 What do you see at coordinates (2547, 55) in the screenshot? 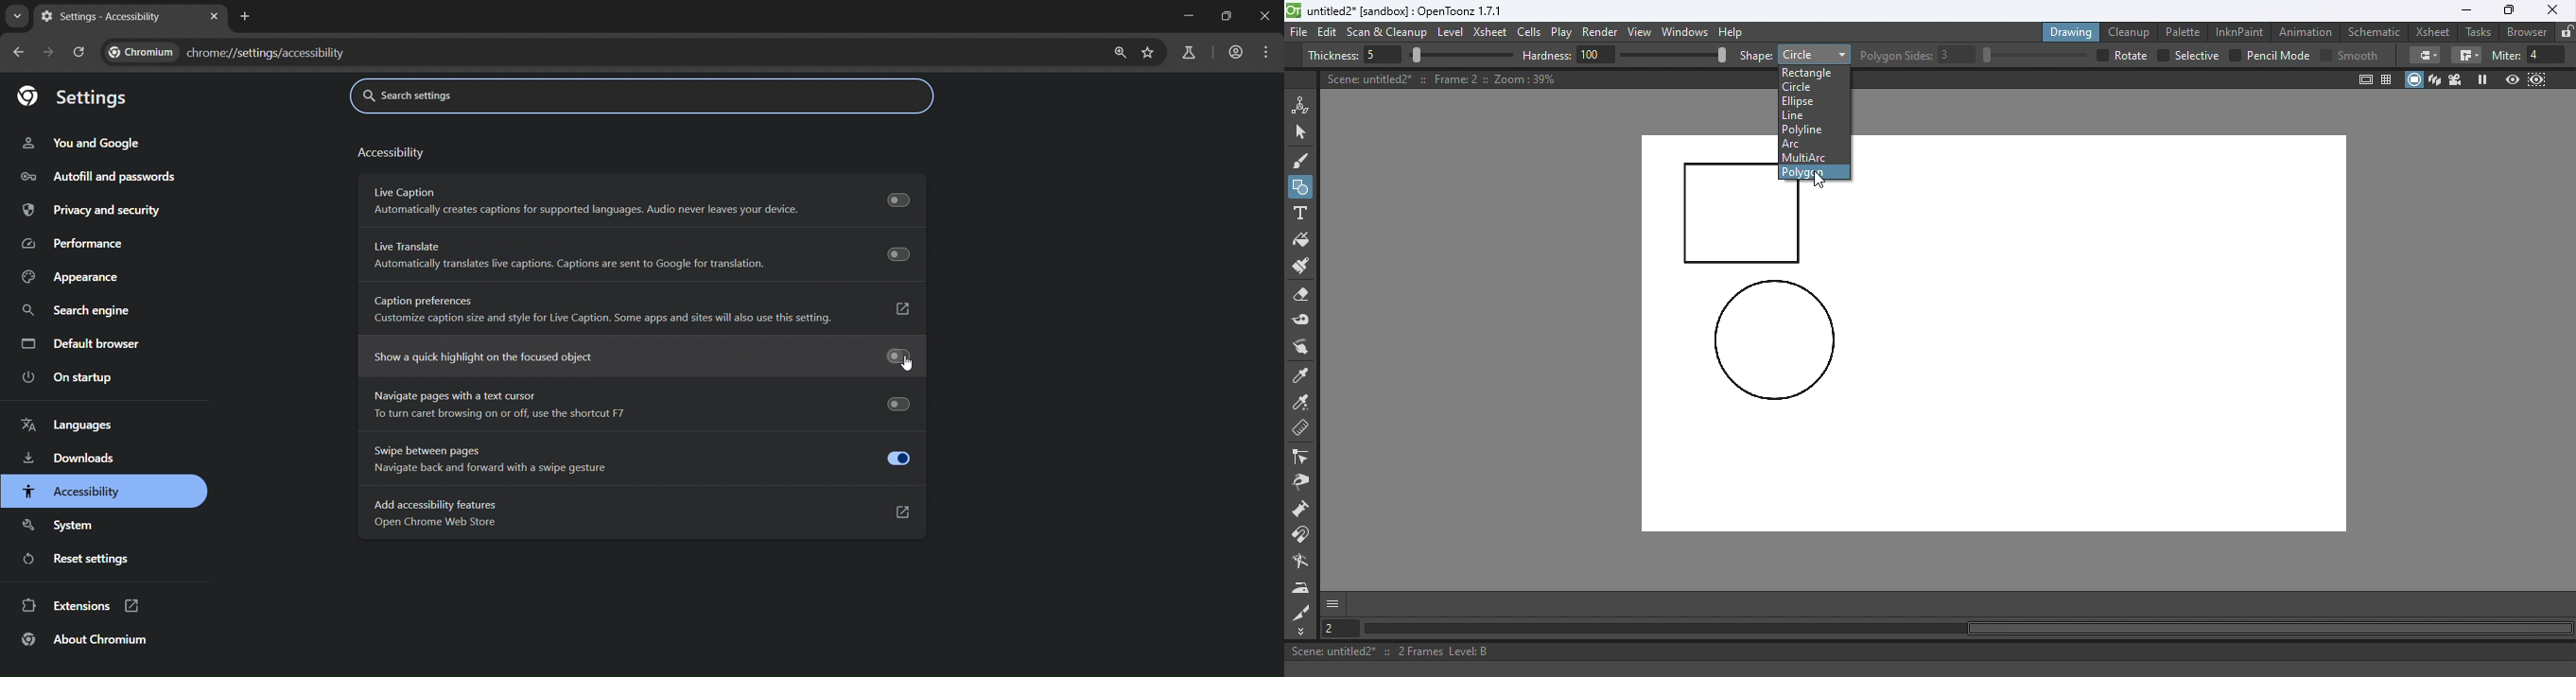
I see `4` at bounding box center [2547, 55].